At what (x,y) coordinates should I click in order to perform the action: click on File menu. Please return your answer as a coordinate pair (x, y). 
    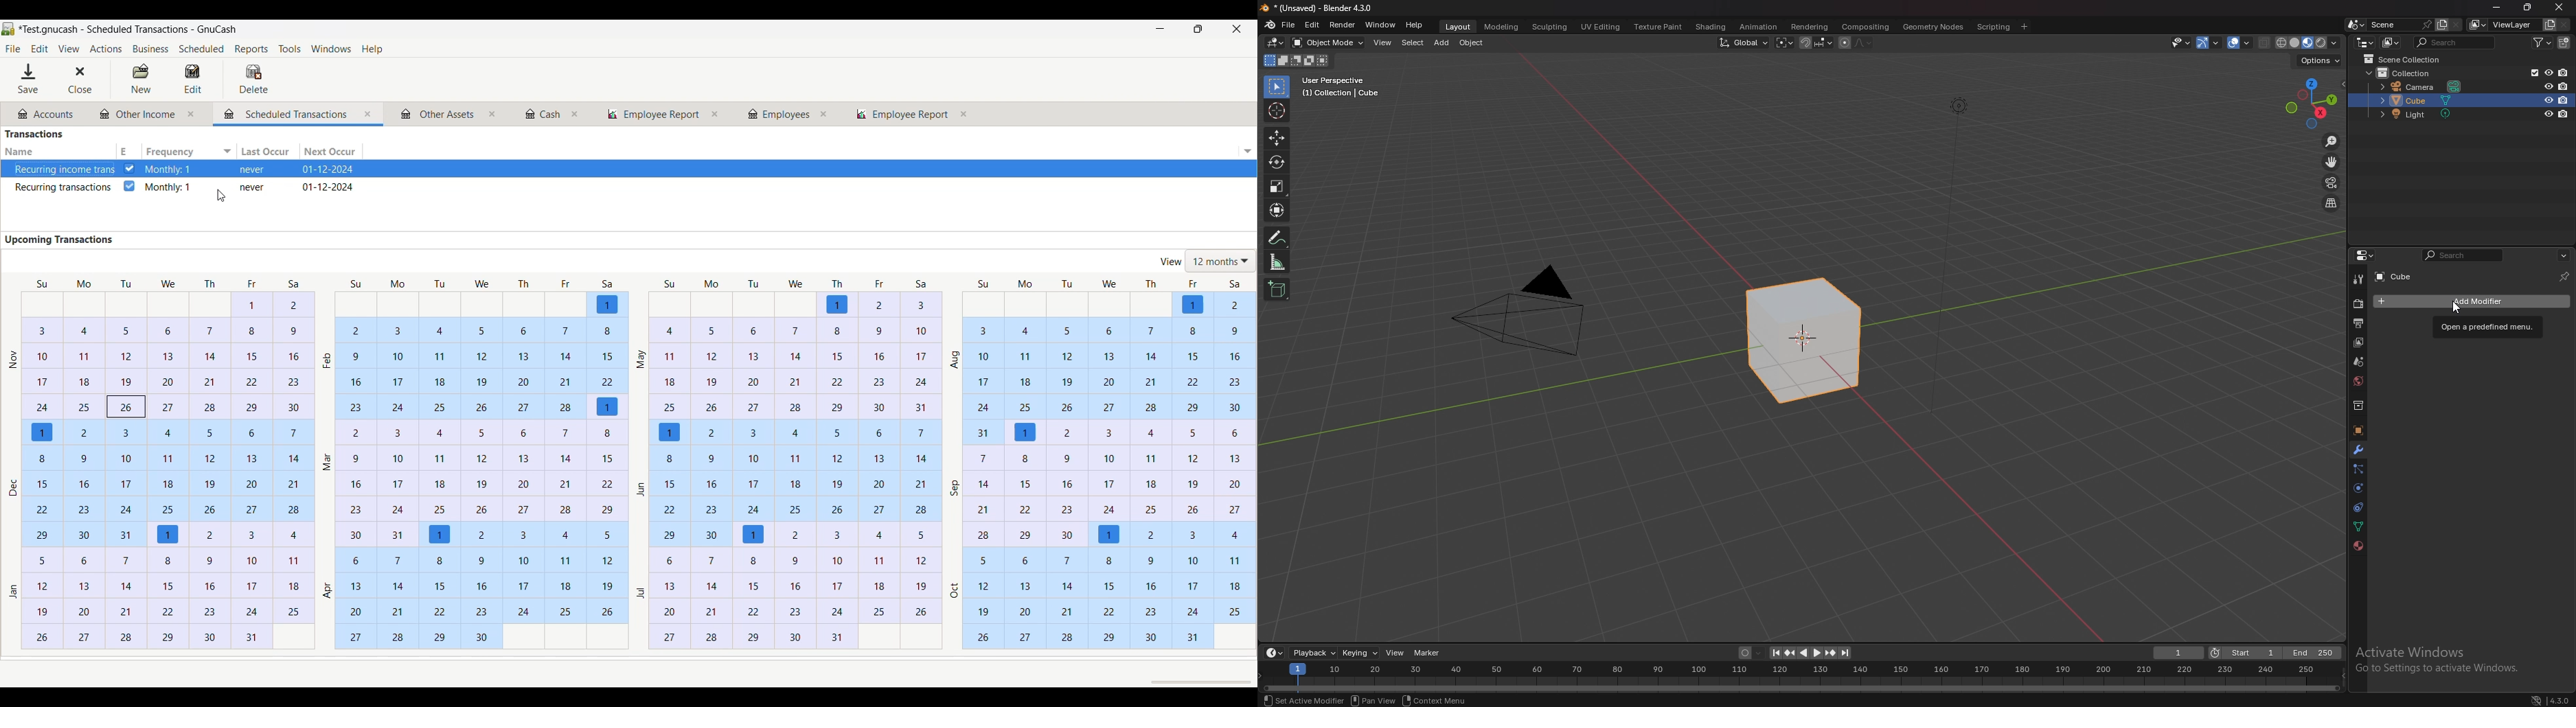
    Looking at the image, I should click on (12, 49).